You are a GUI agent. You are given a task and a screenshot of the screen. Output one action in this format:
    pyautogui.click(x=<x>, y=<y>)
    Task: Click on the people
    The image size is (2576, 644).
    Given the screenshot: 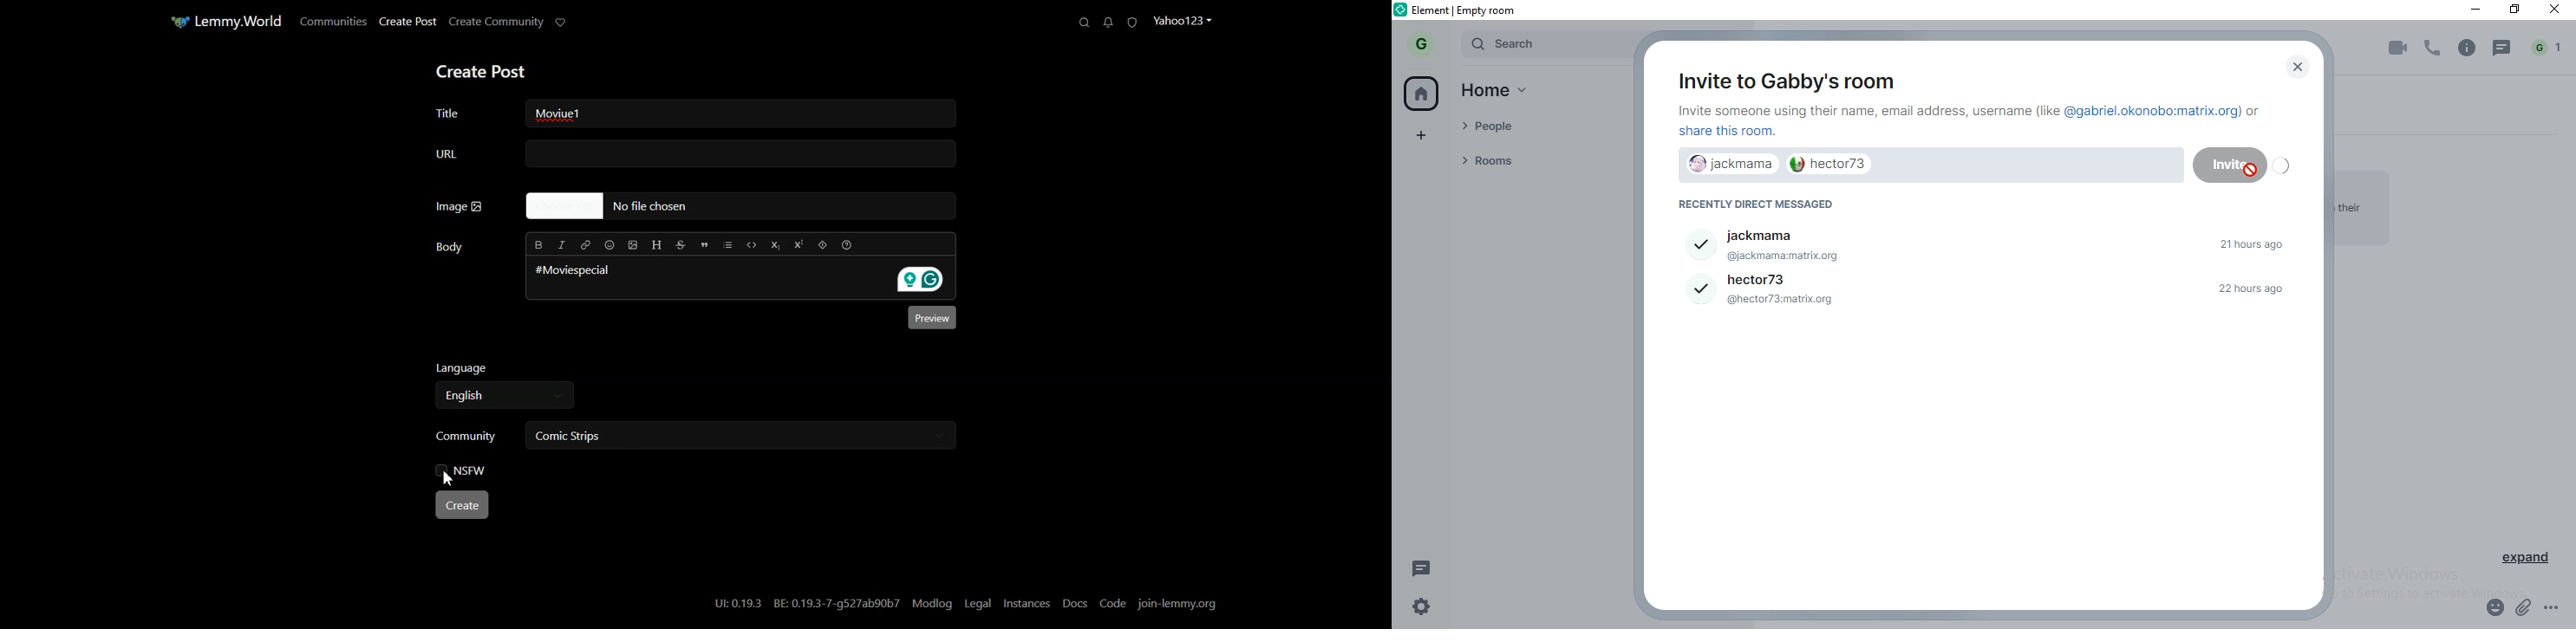 What is the action you would take?
    pyautogui.click(x=1533, y=128)
    